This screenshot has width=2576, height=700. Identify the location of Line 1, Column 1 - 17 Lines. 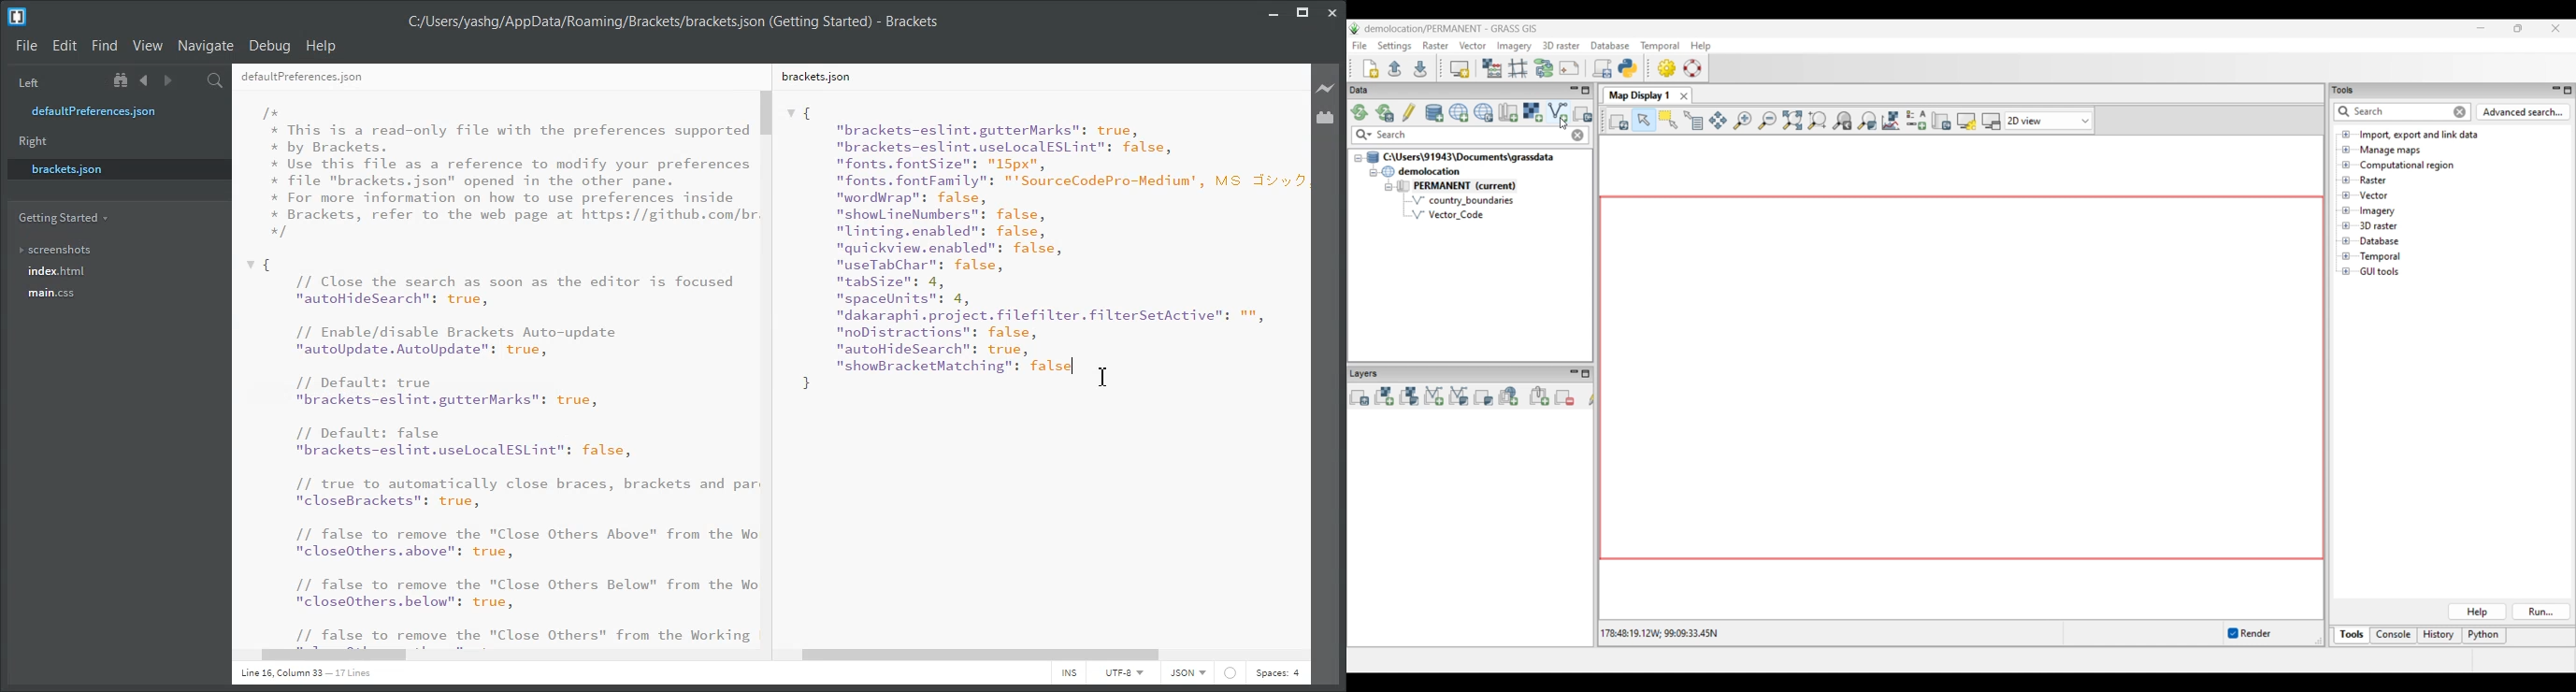
(303, 674).